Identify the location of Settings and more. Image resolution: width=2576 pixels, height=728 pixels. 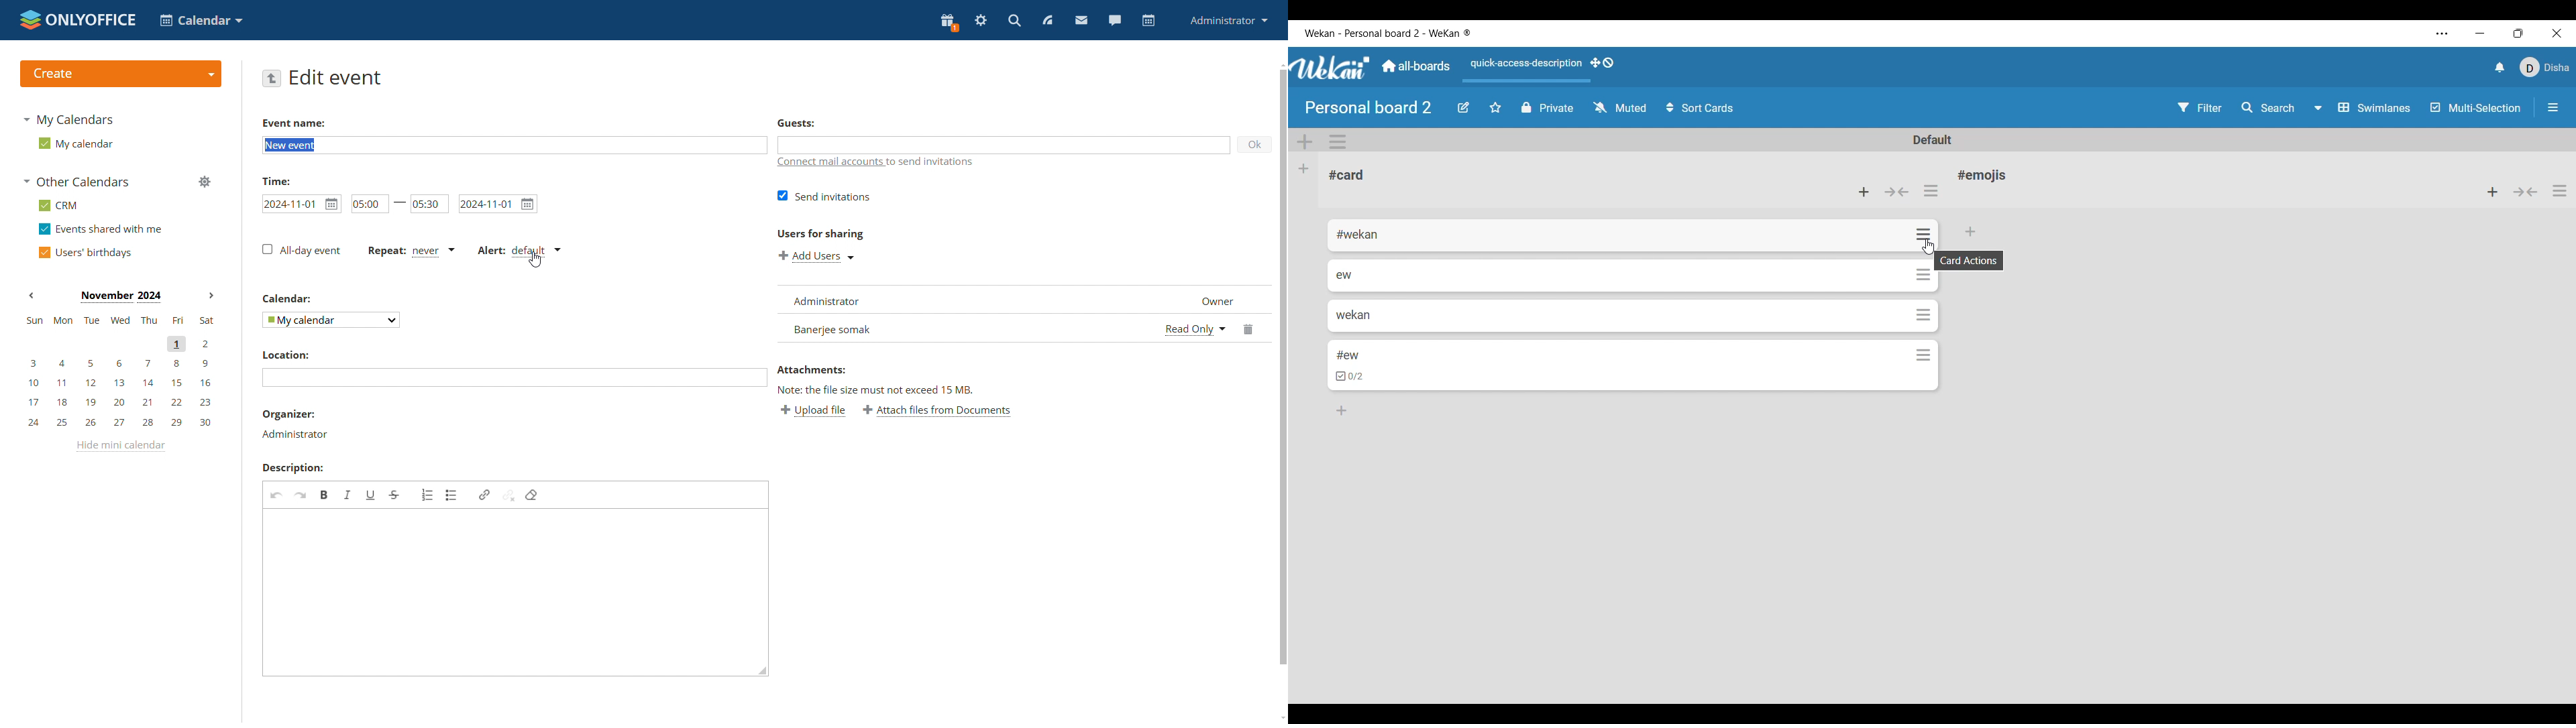
(2443, 34).